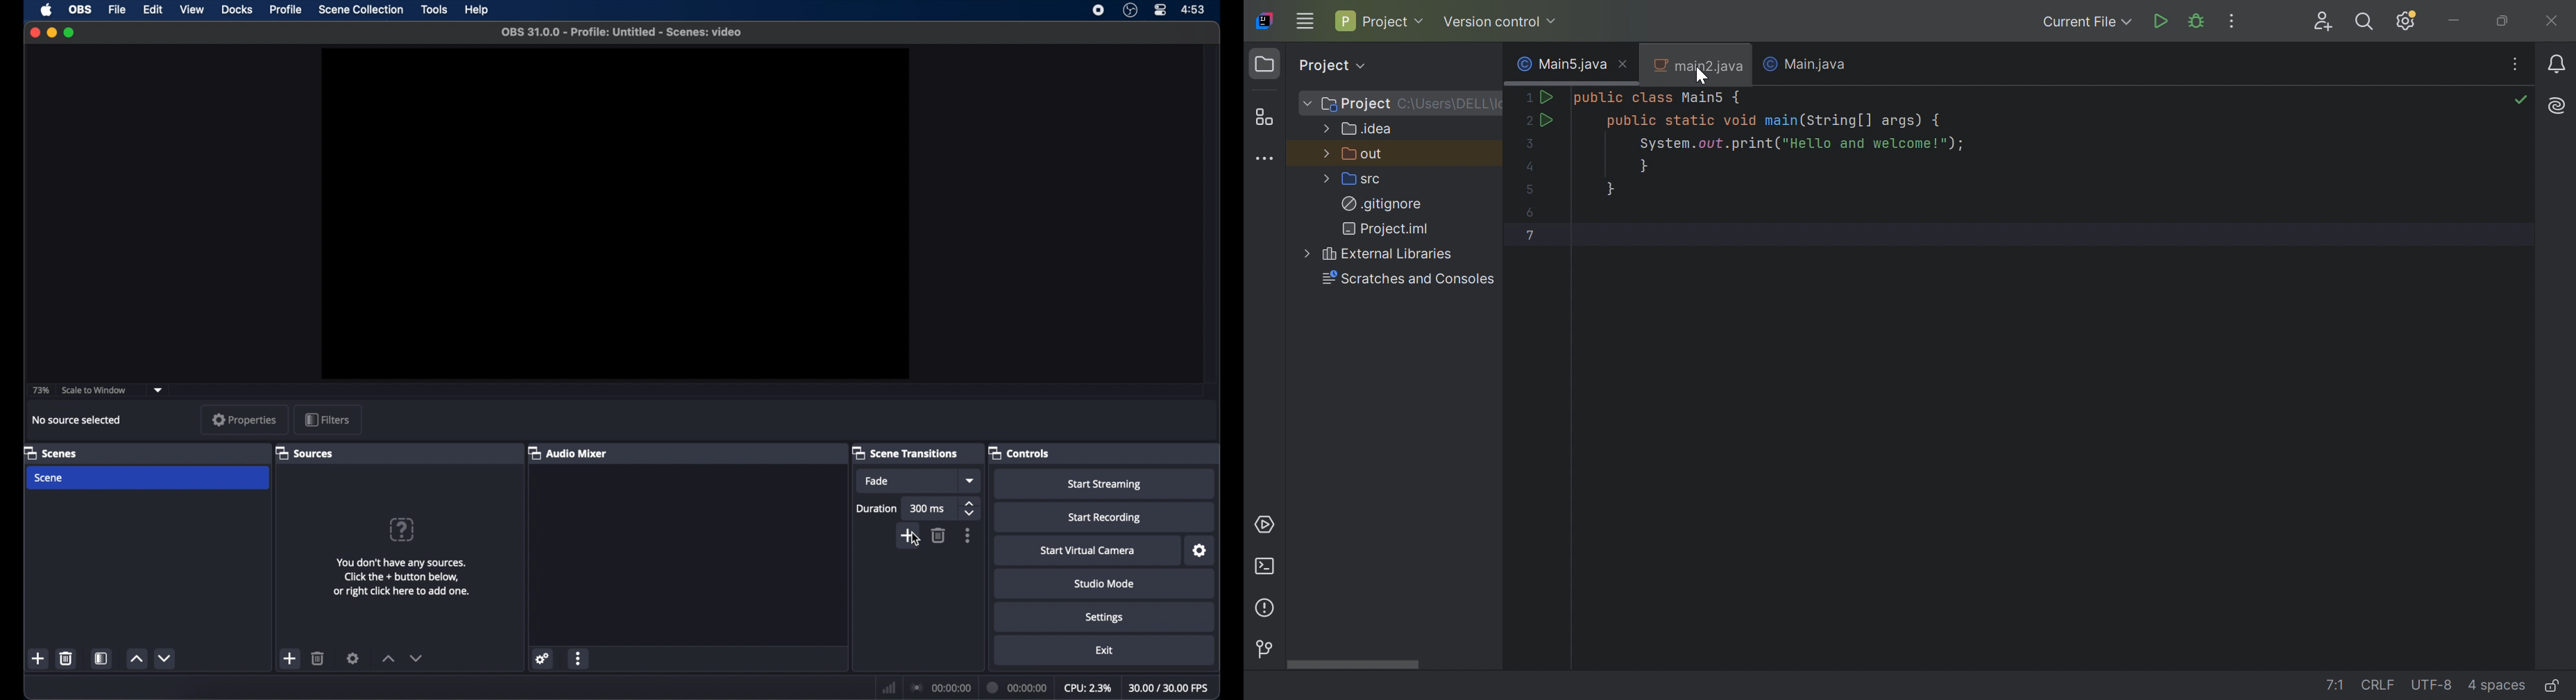 Image resolution: width=2576 pixels, height=700 pixels. What do you see at coordinates (39, 659) in the screenshot?
I see `add` at bounding box center [39, 659].